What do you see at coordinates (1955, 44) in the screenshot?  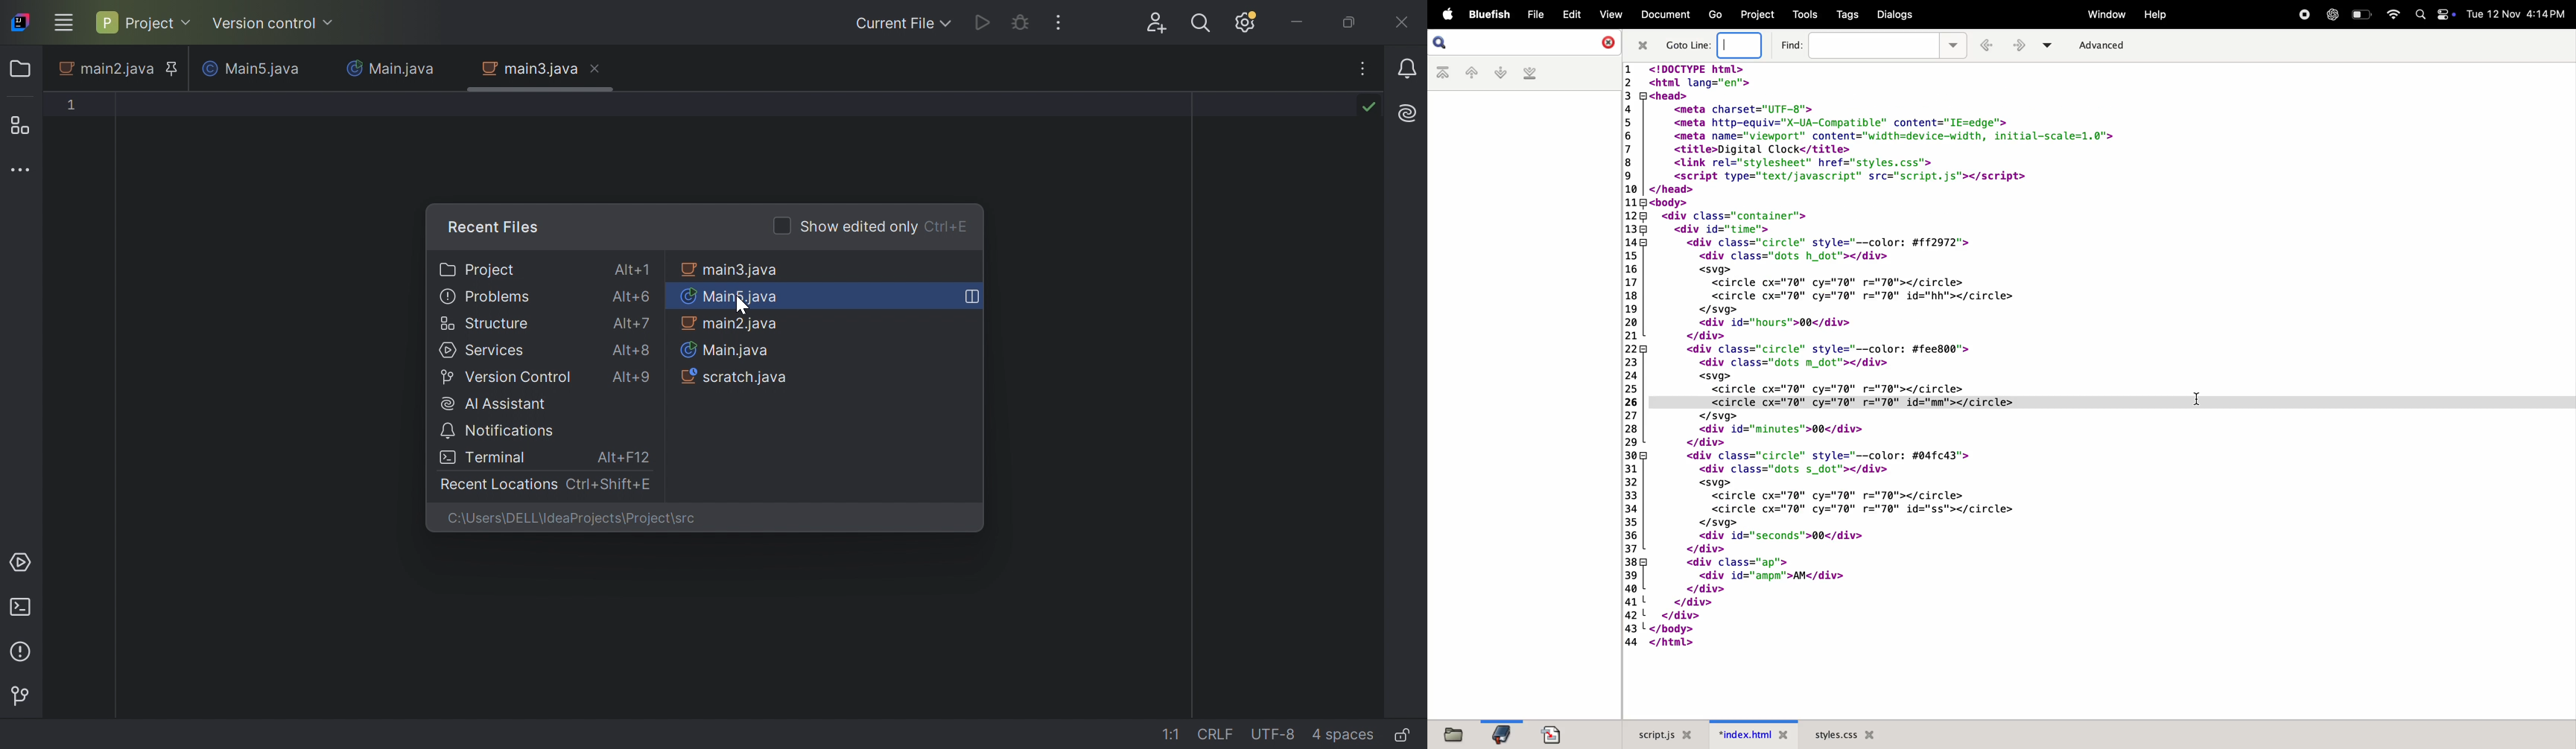 I see `drop down` at bounding box center [1955, 44].